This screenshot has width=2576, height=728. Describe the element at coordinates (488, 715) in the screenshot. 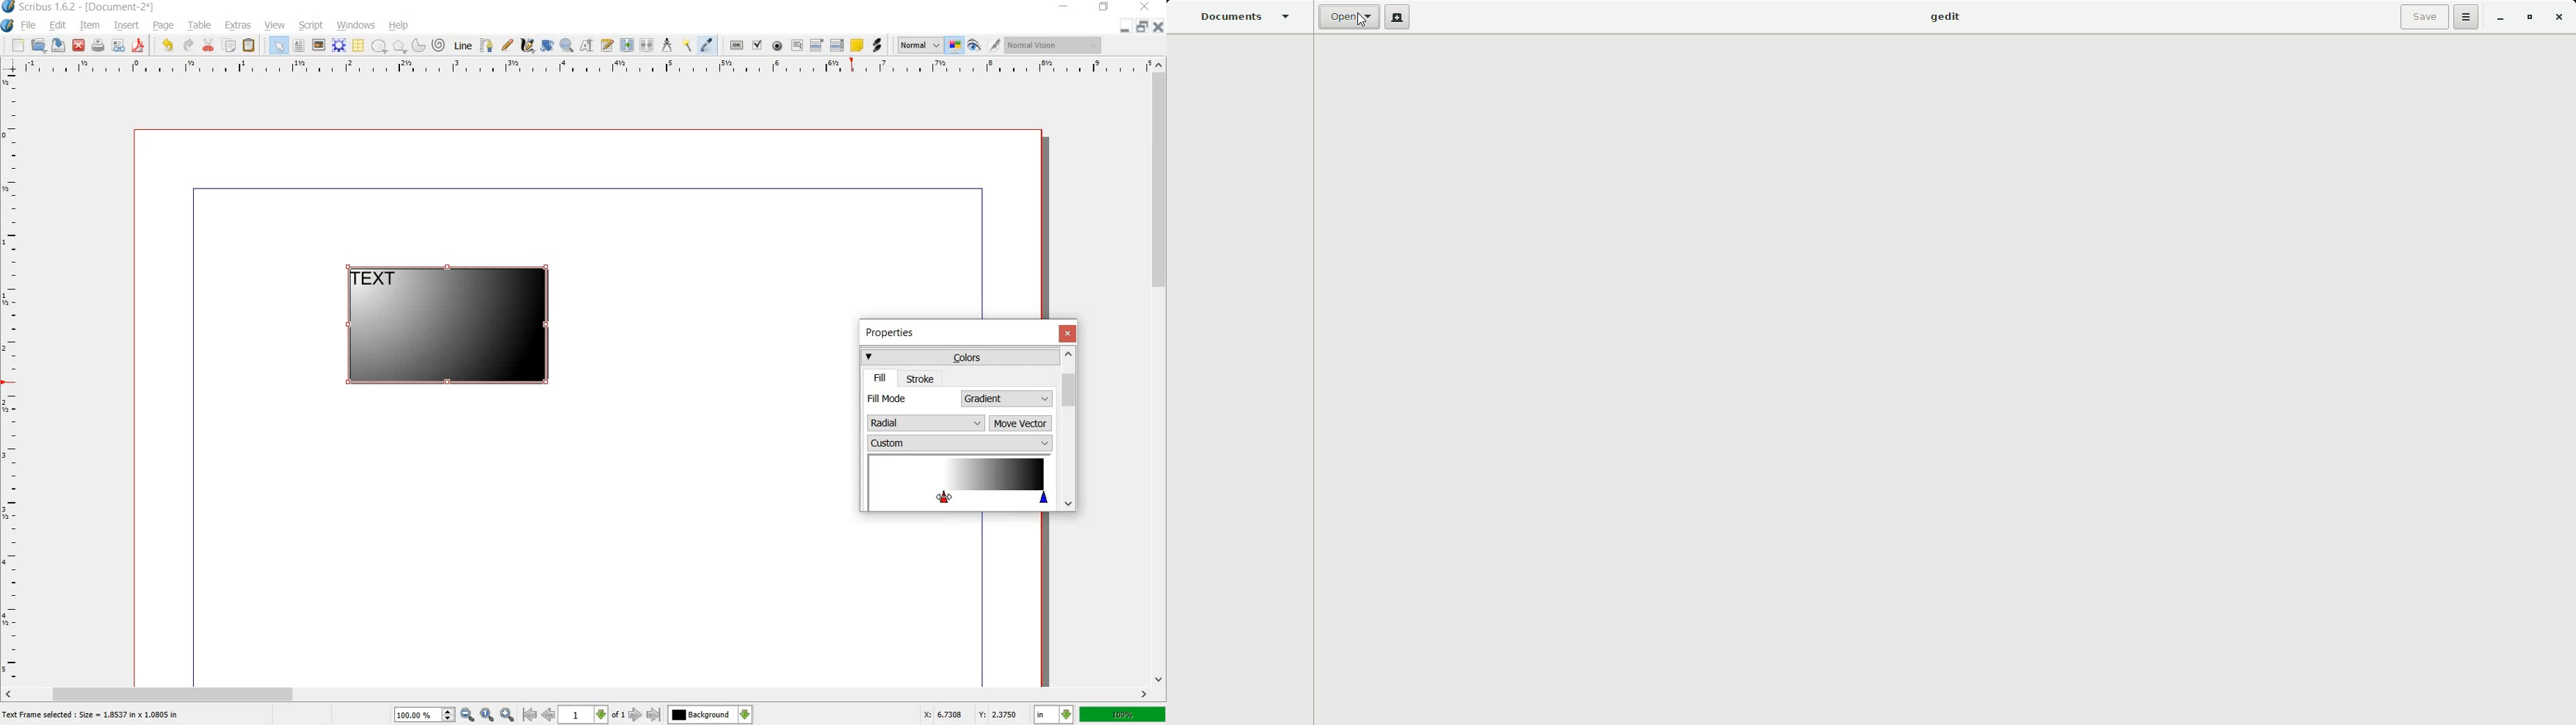

I see `zoom to` at that location.